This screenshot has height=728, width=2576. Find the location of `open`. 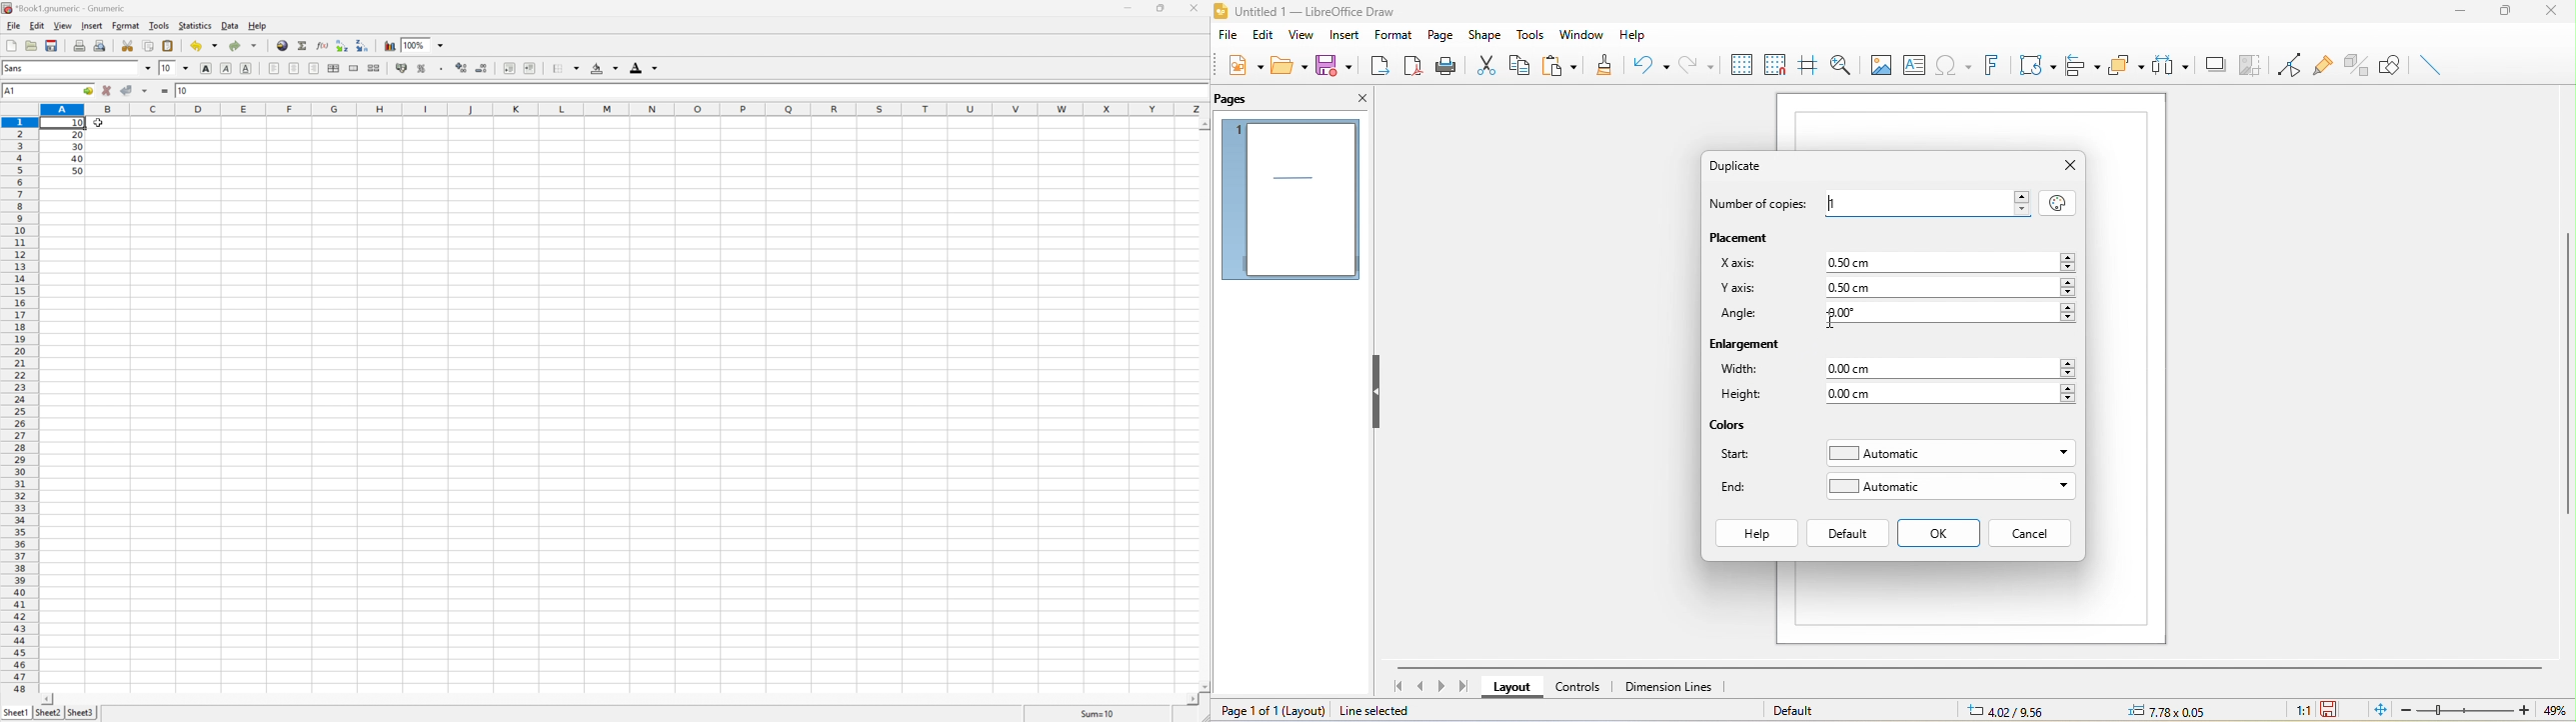

open is located at coordinates (1291, 66).